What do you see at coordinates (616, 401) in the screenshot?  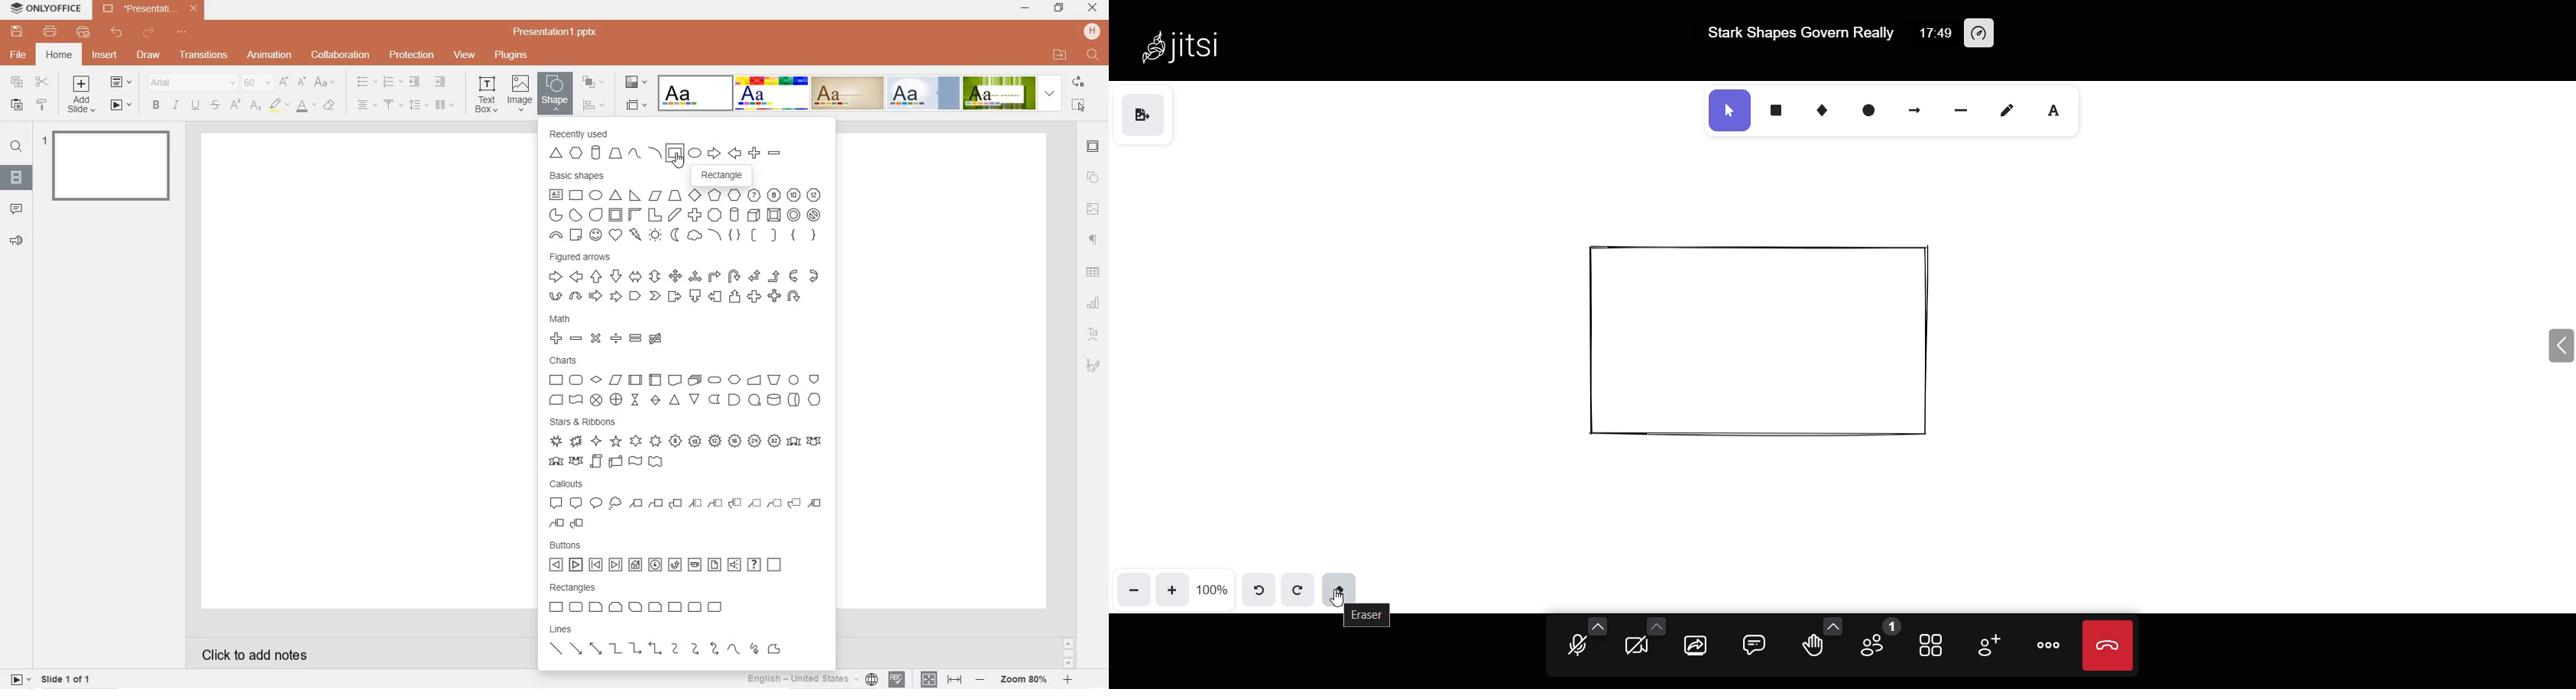 I see `Or` at bounding box center [616, 401].